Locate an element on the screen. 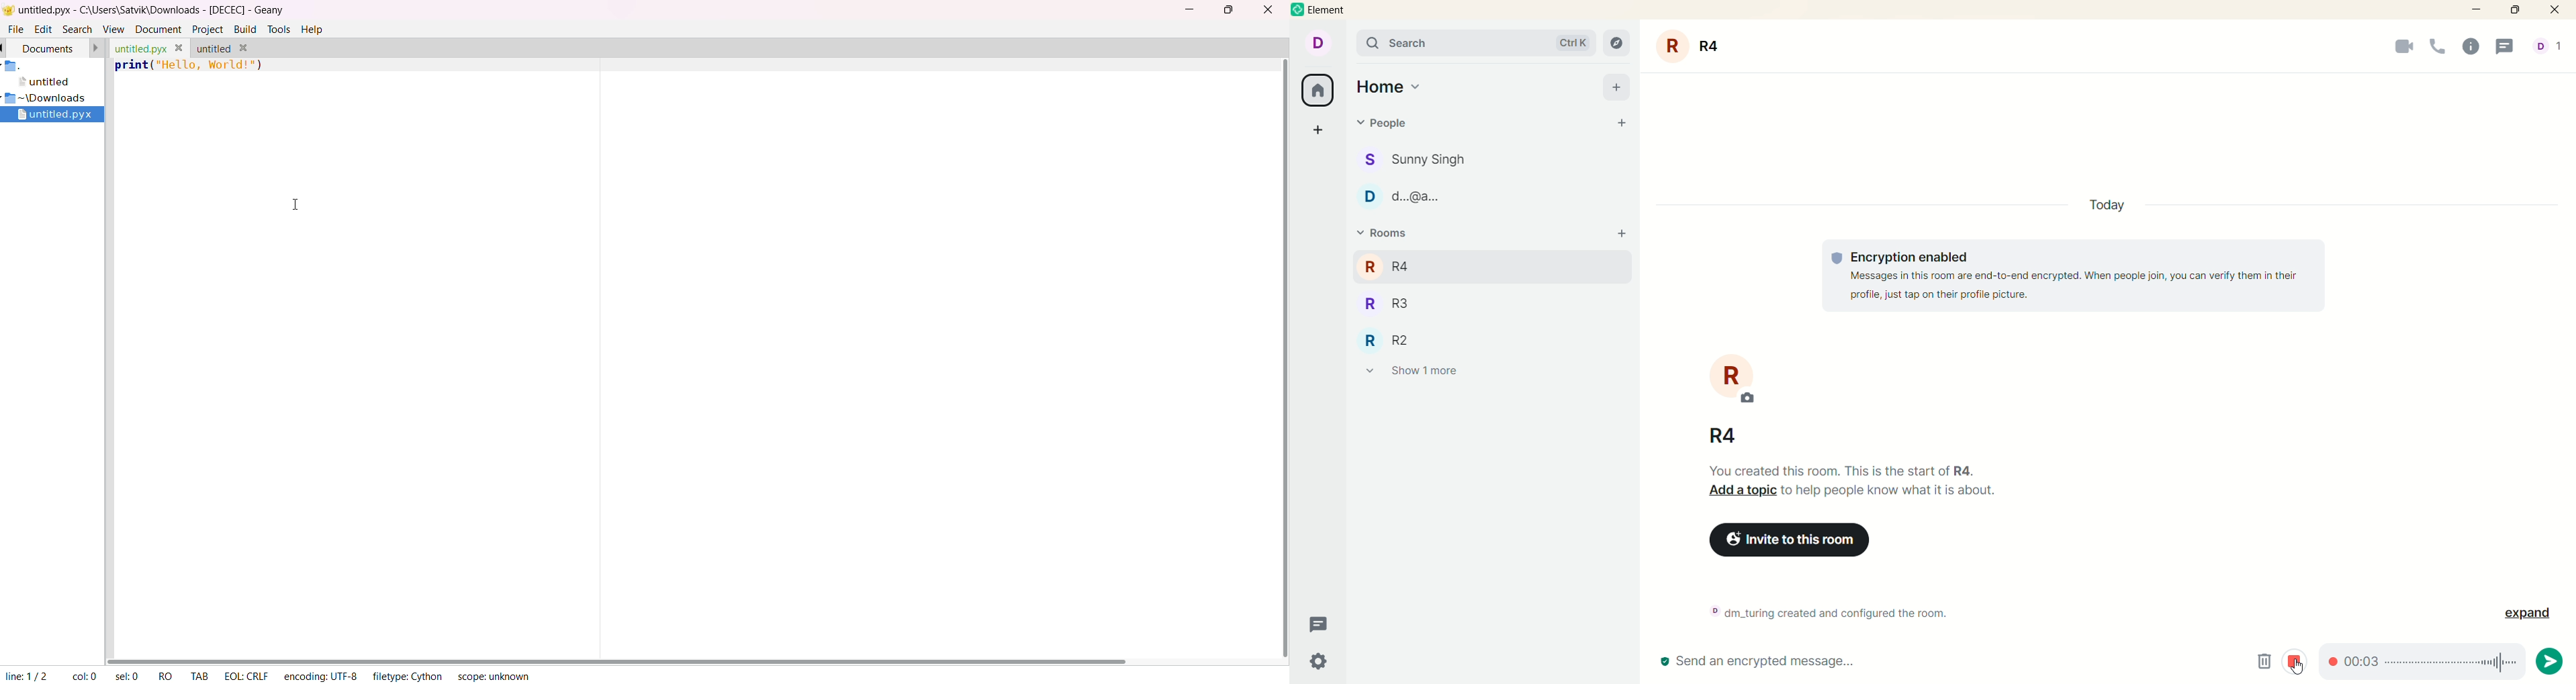  home is located at coordinates (1389, 88).